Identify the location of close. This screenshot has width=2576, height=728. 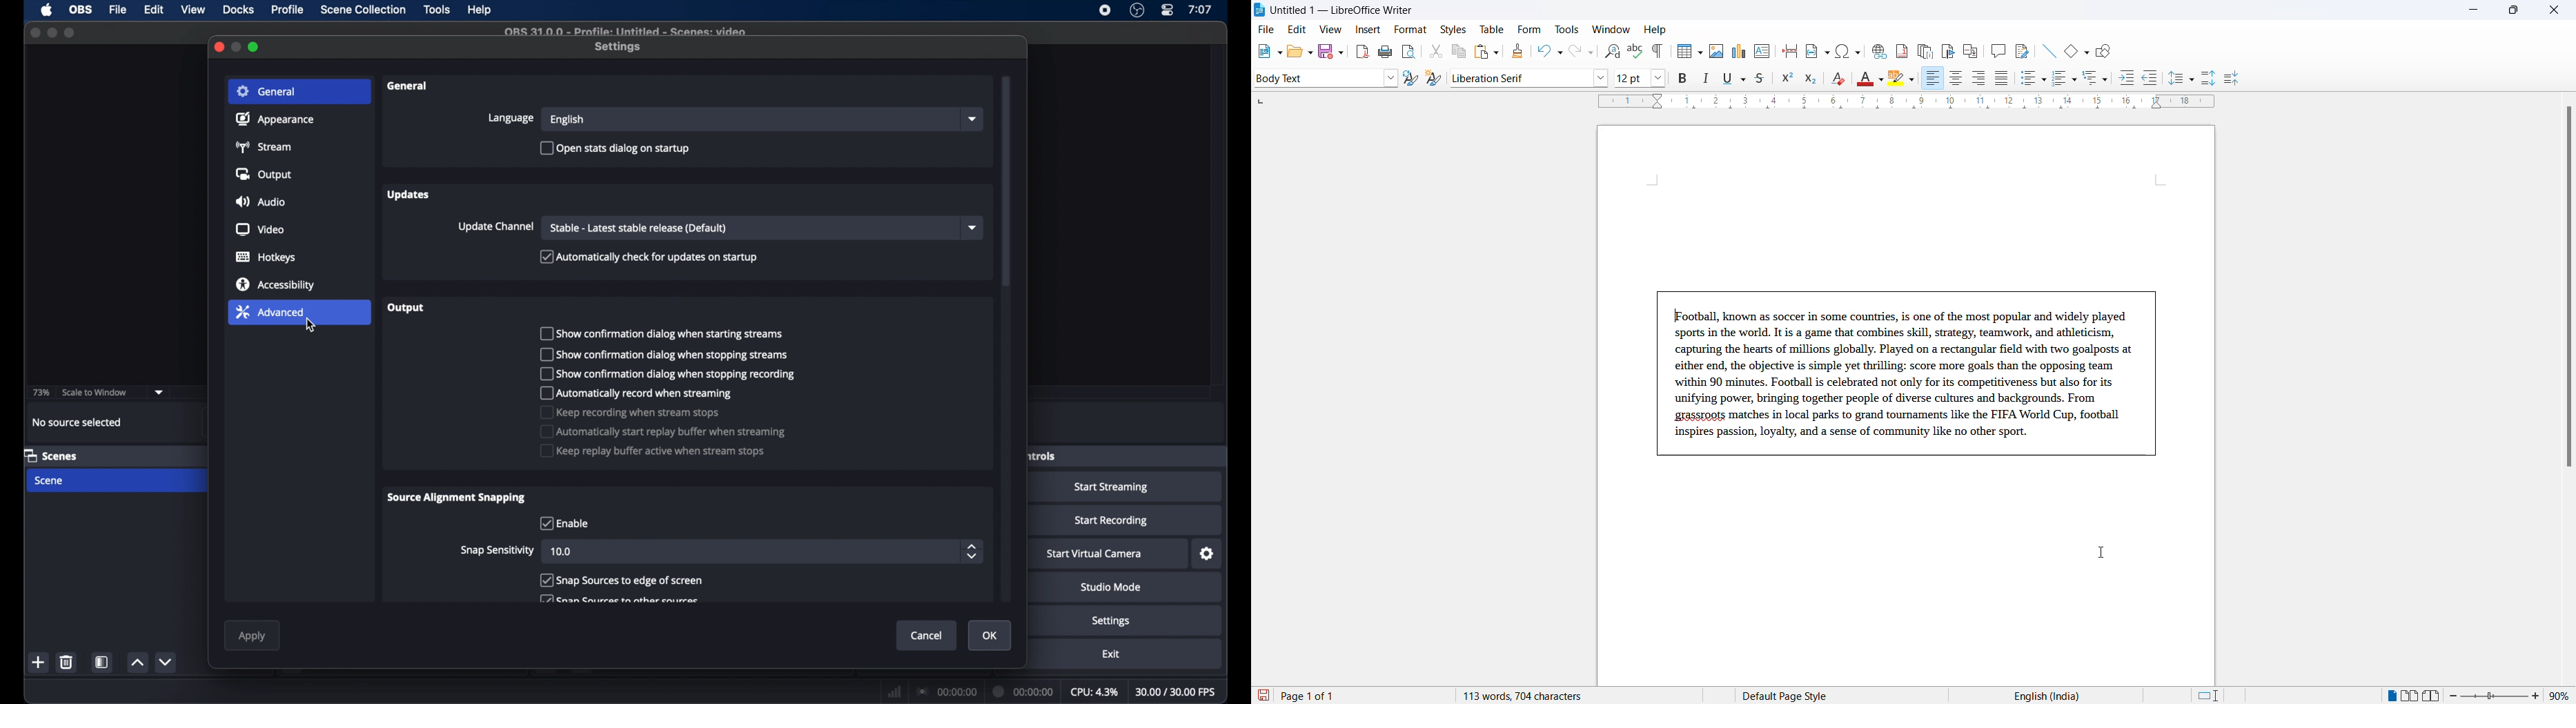
(218, 47).